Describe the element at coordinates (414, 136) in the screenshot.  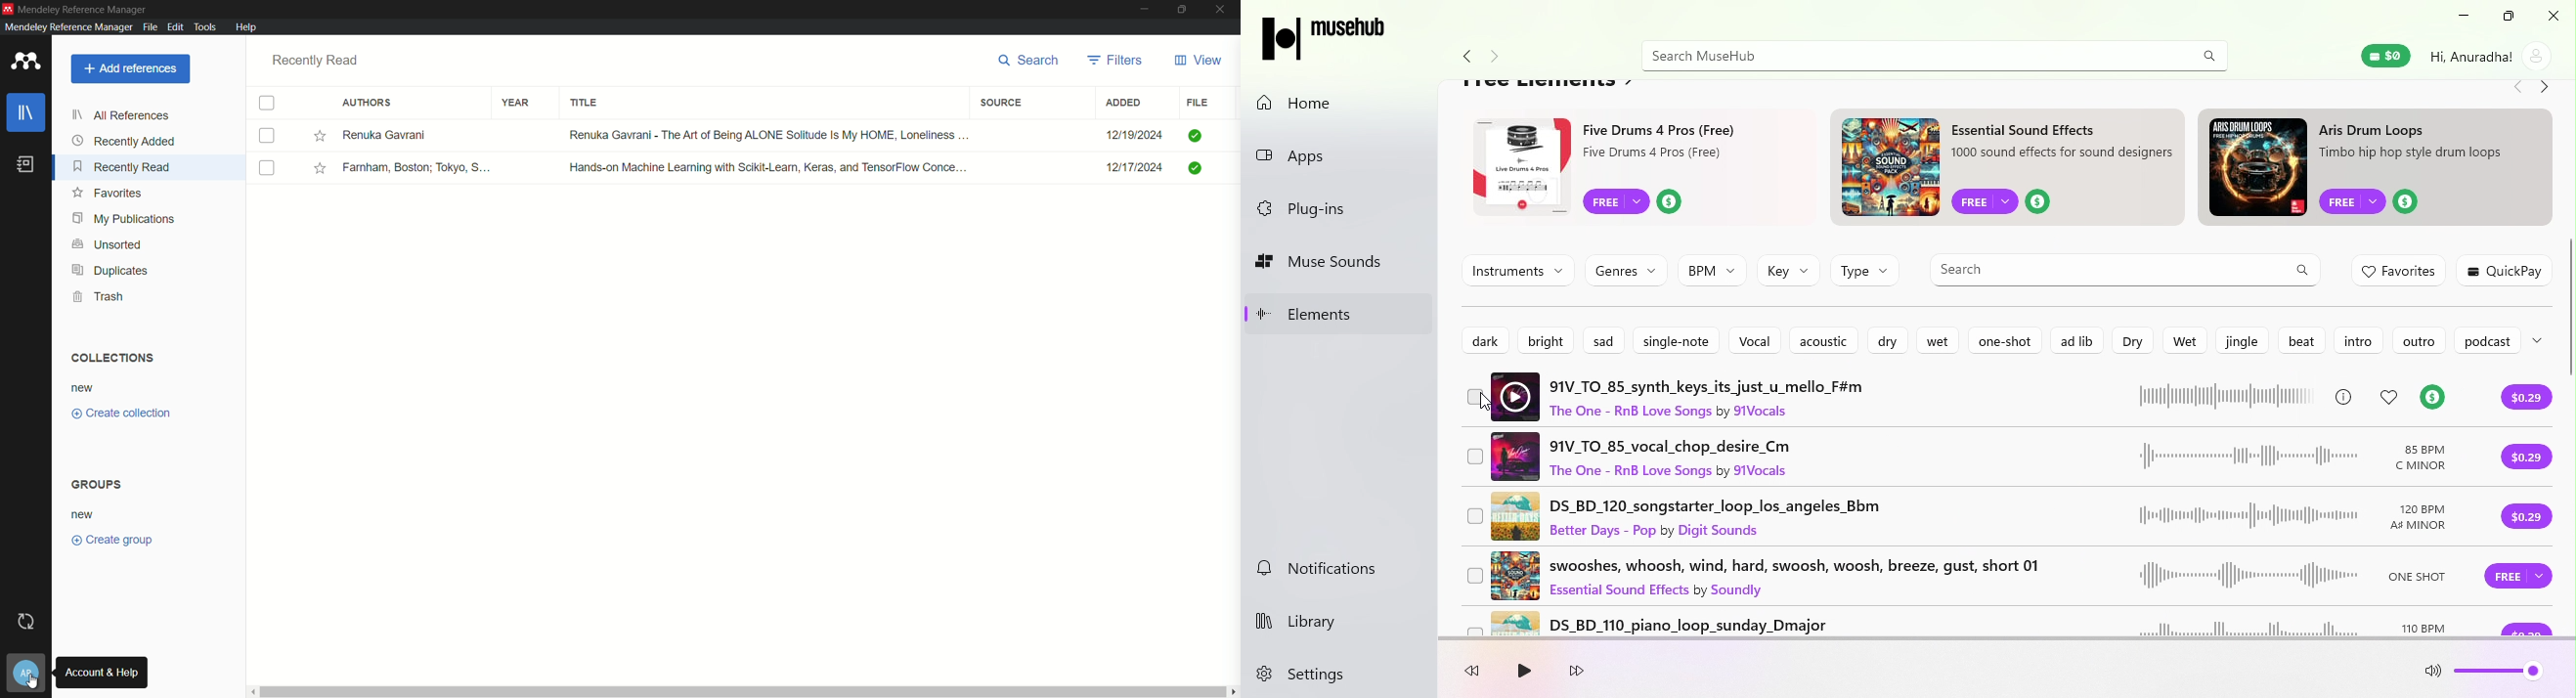
I see `Renuka Gavrani` at that location.